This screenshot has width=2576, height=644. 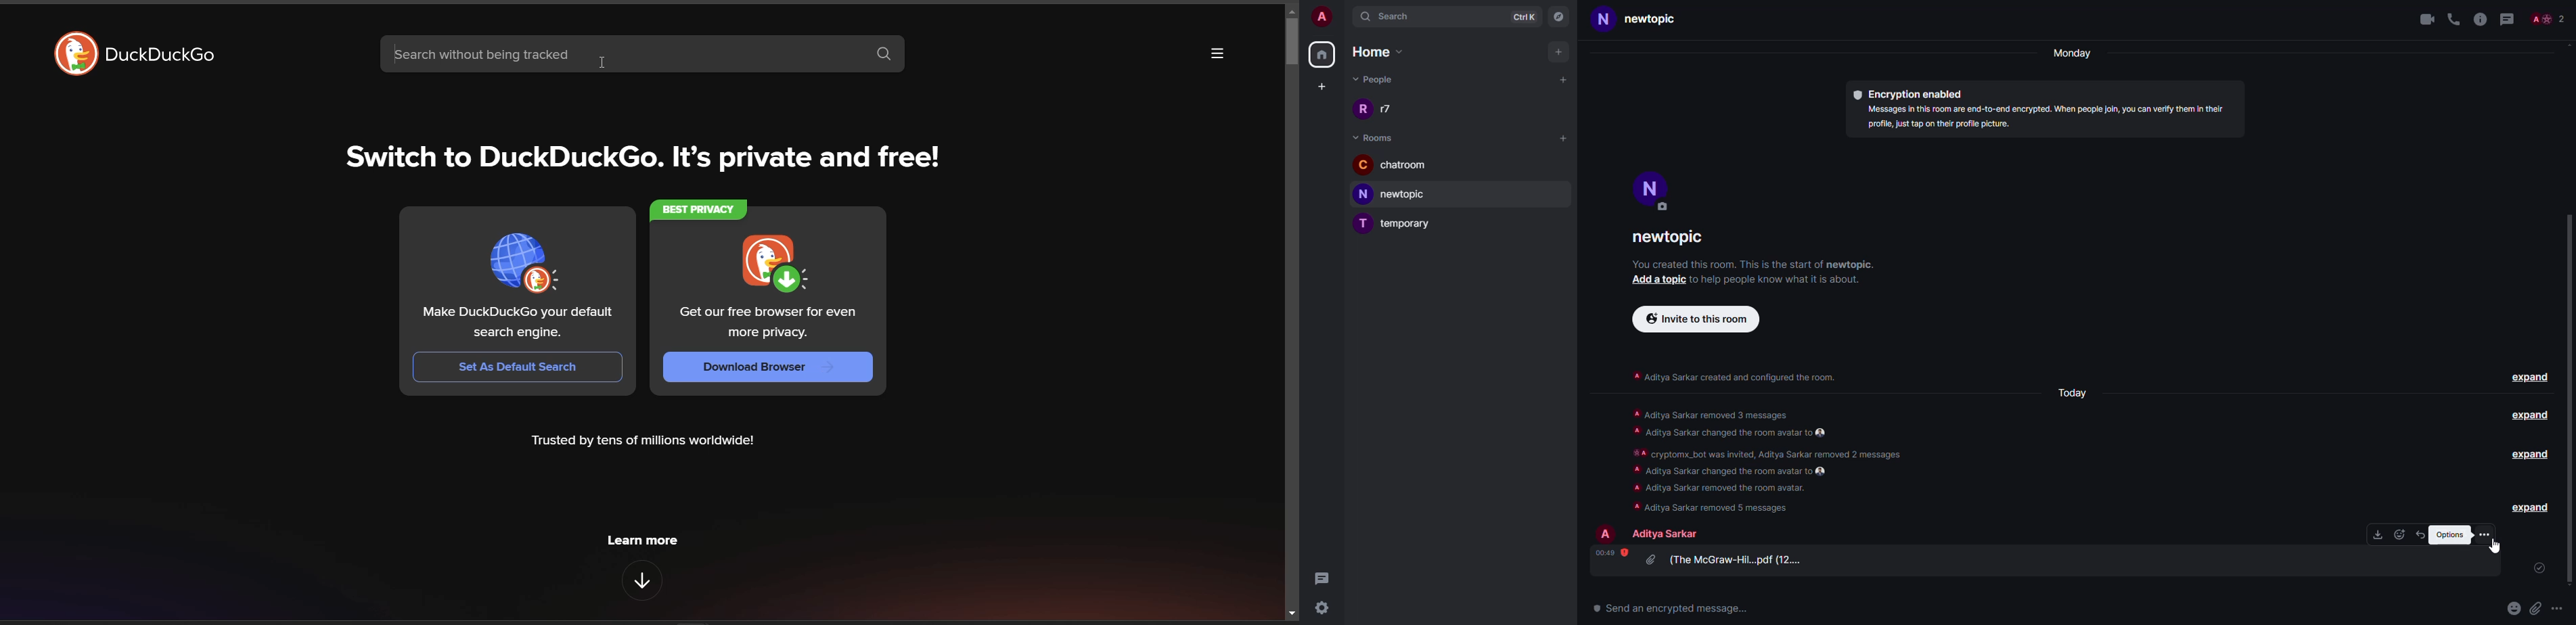 What do you see at coordinates (2514, 607) in the screenshot?
I see `emoji` at bounding box center [2514, 607].